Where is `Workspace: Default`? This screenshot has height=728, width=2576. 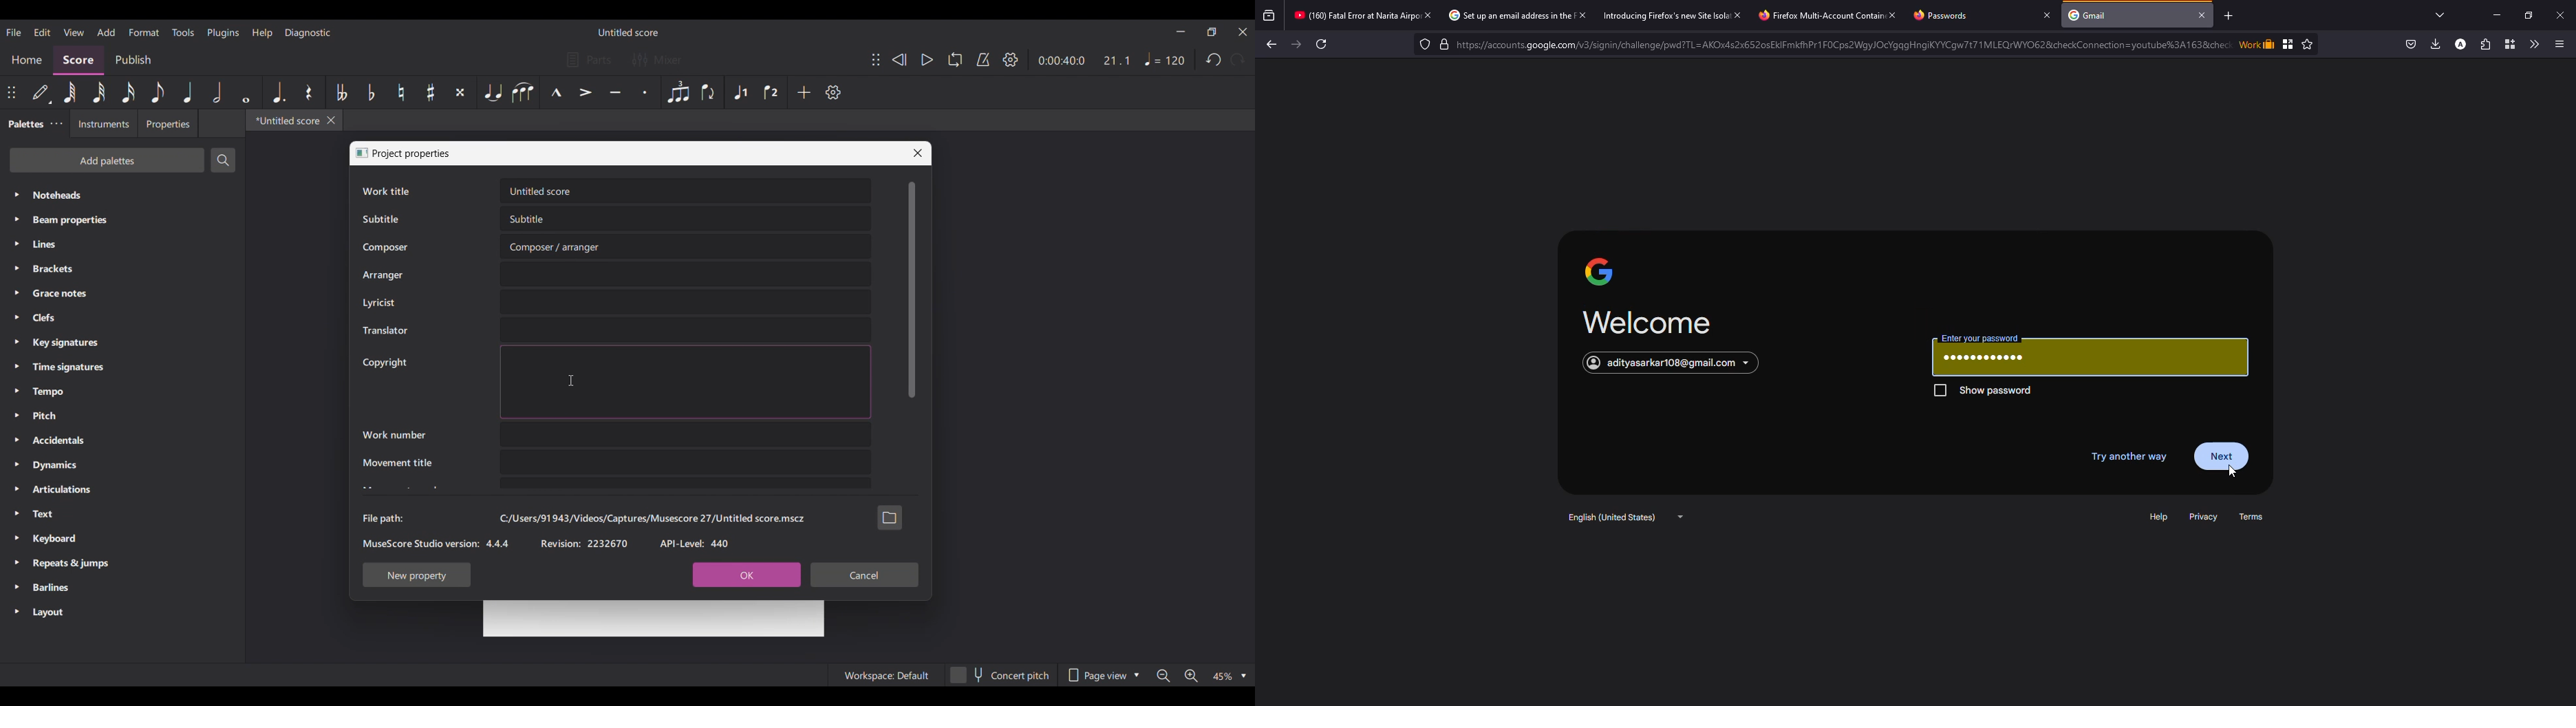
Workspace: Default is located at coordinates (885, 675).